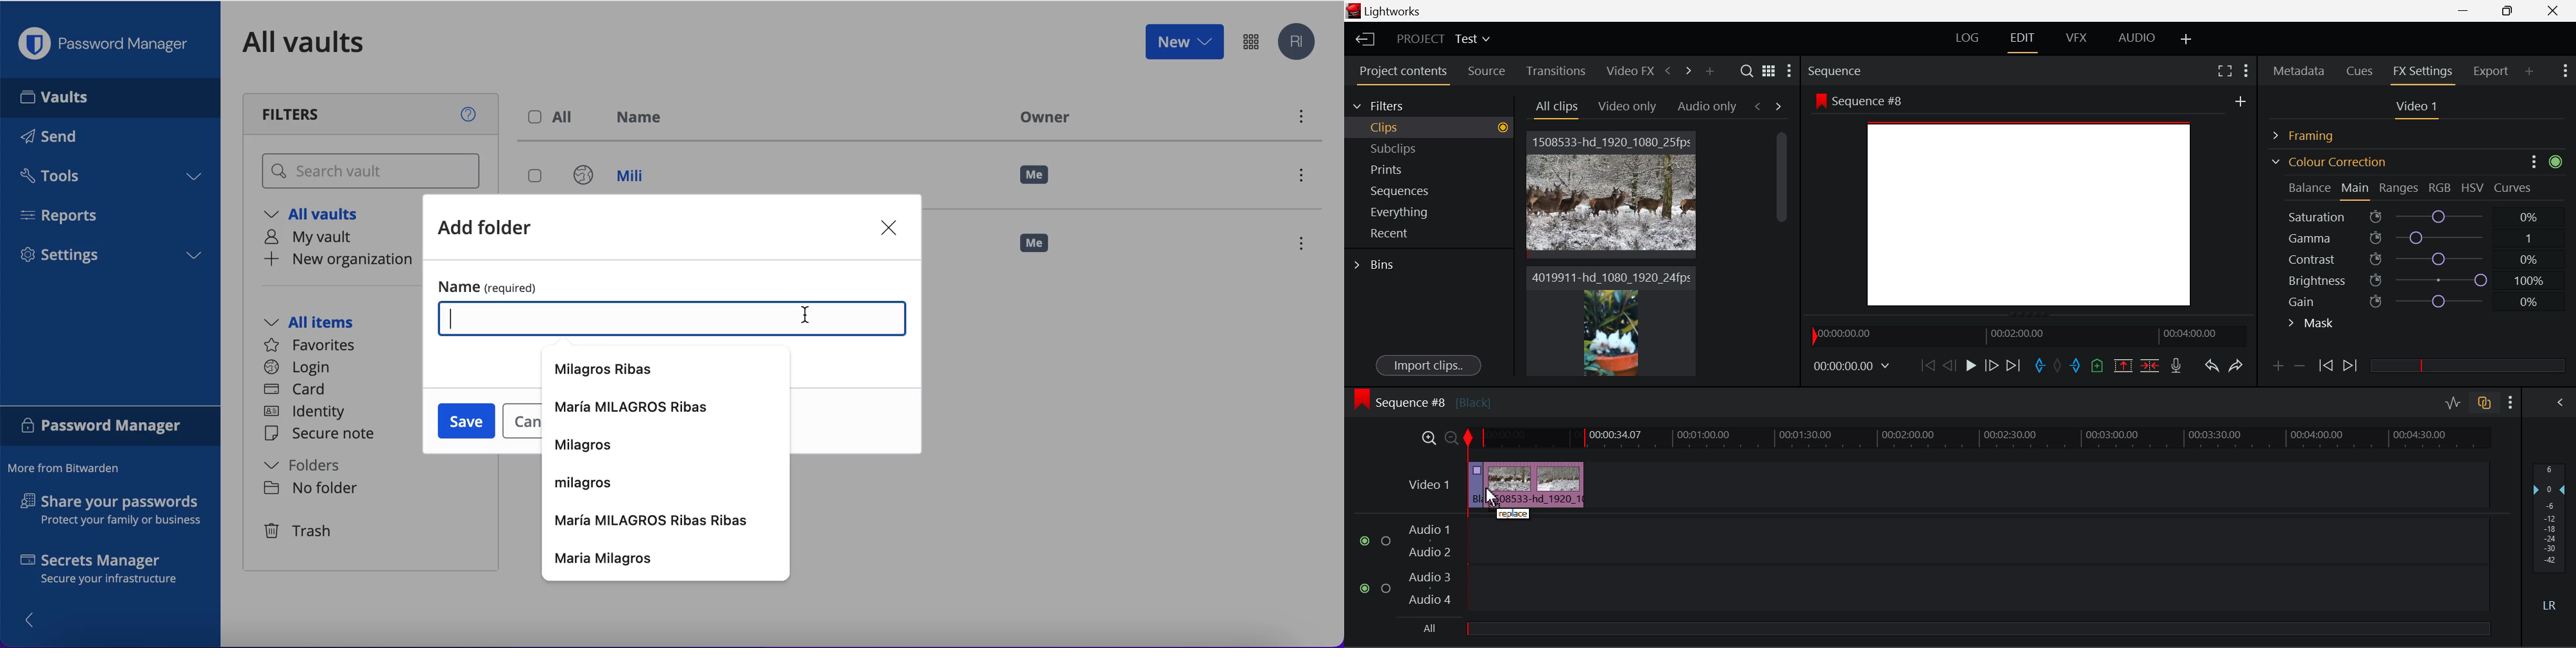 The image size is (2576, 672). I want to click on Mask, so click(2312, 325).